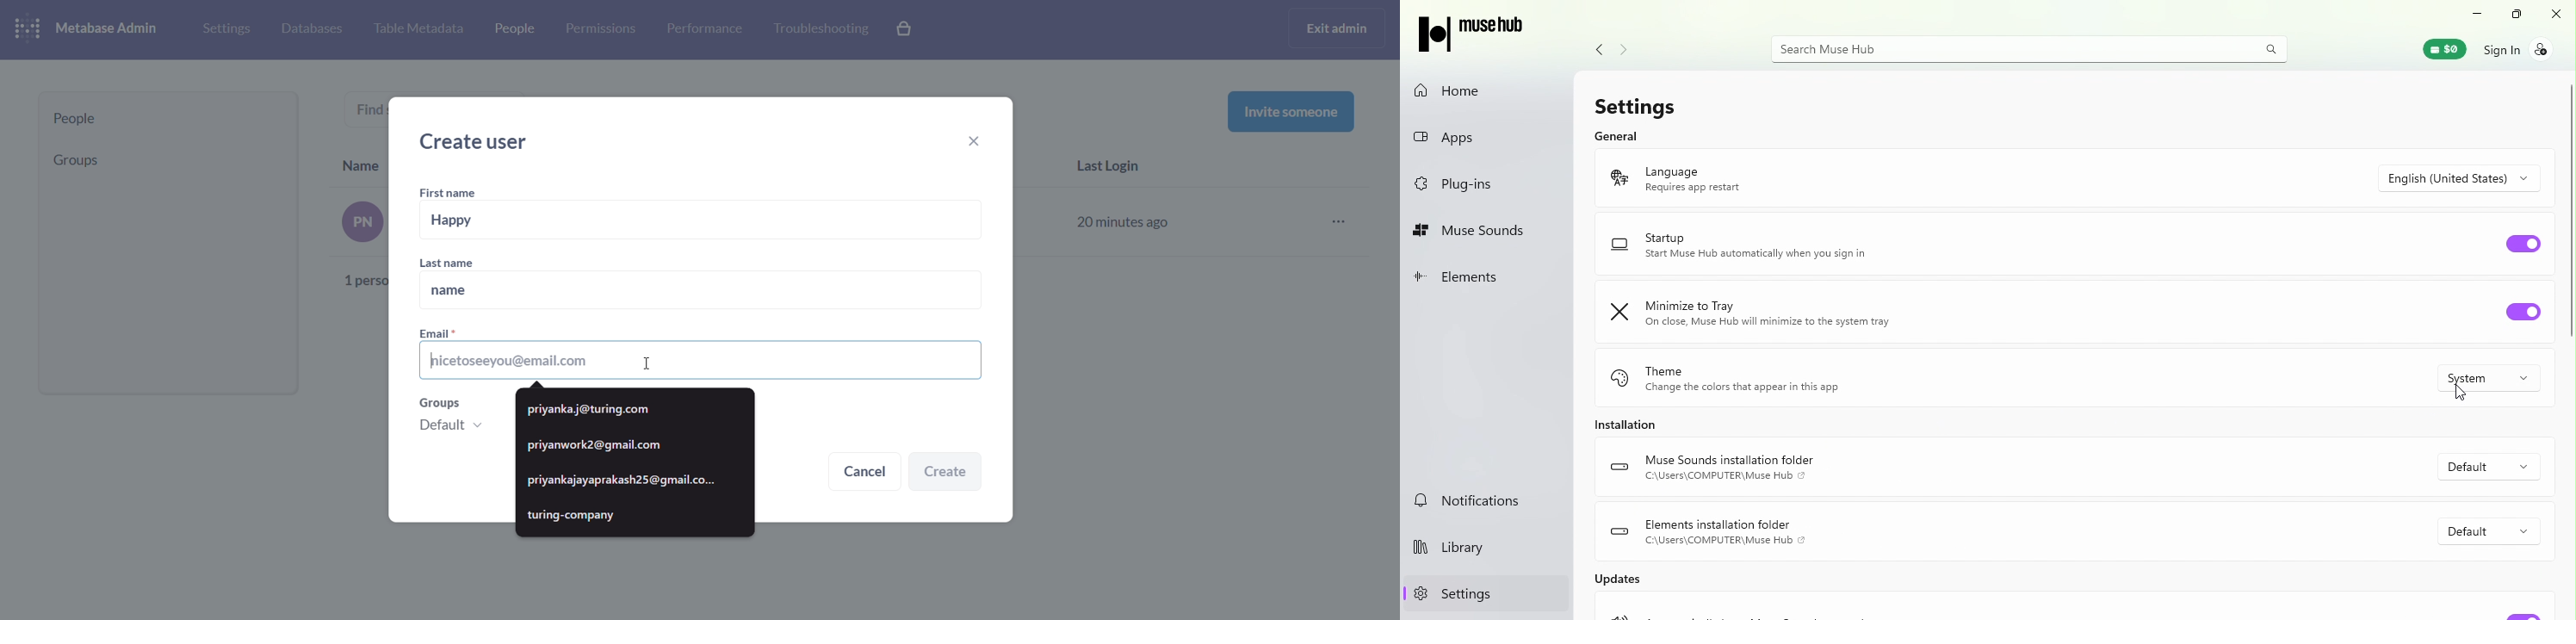 The width and height of the screenshot is (2576, 644). I want to click on language logo, so click(1616, 180).